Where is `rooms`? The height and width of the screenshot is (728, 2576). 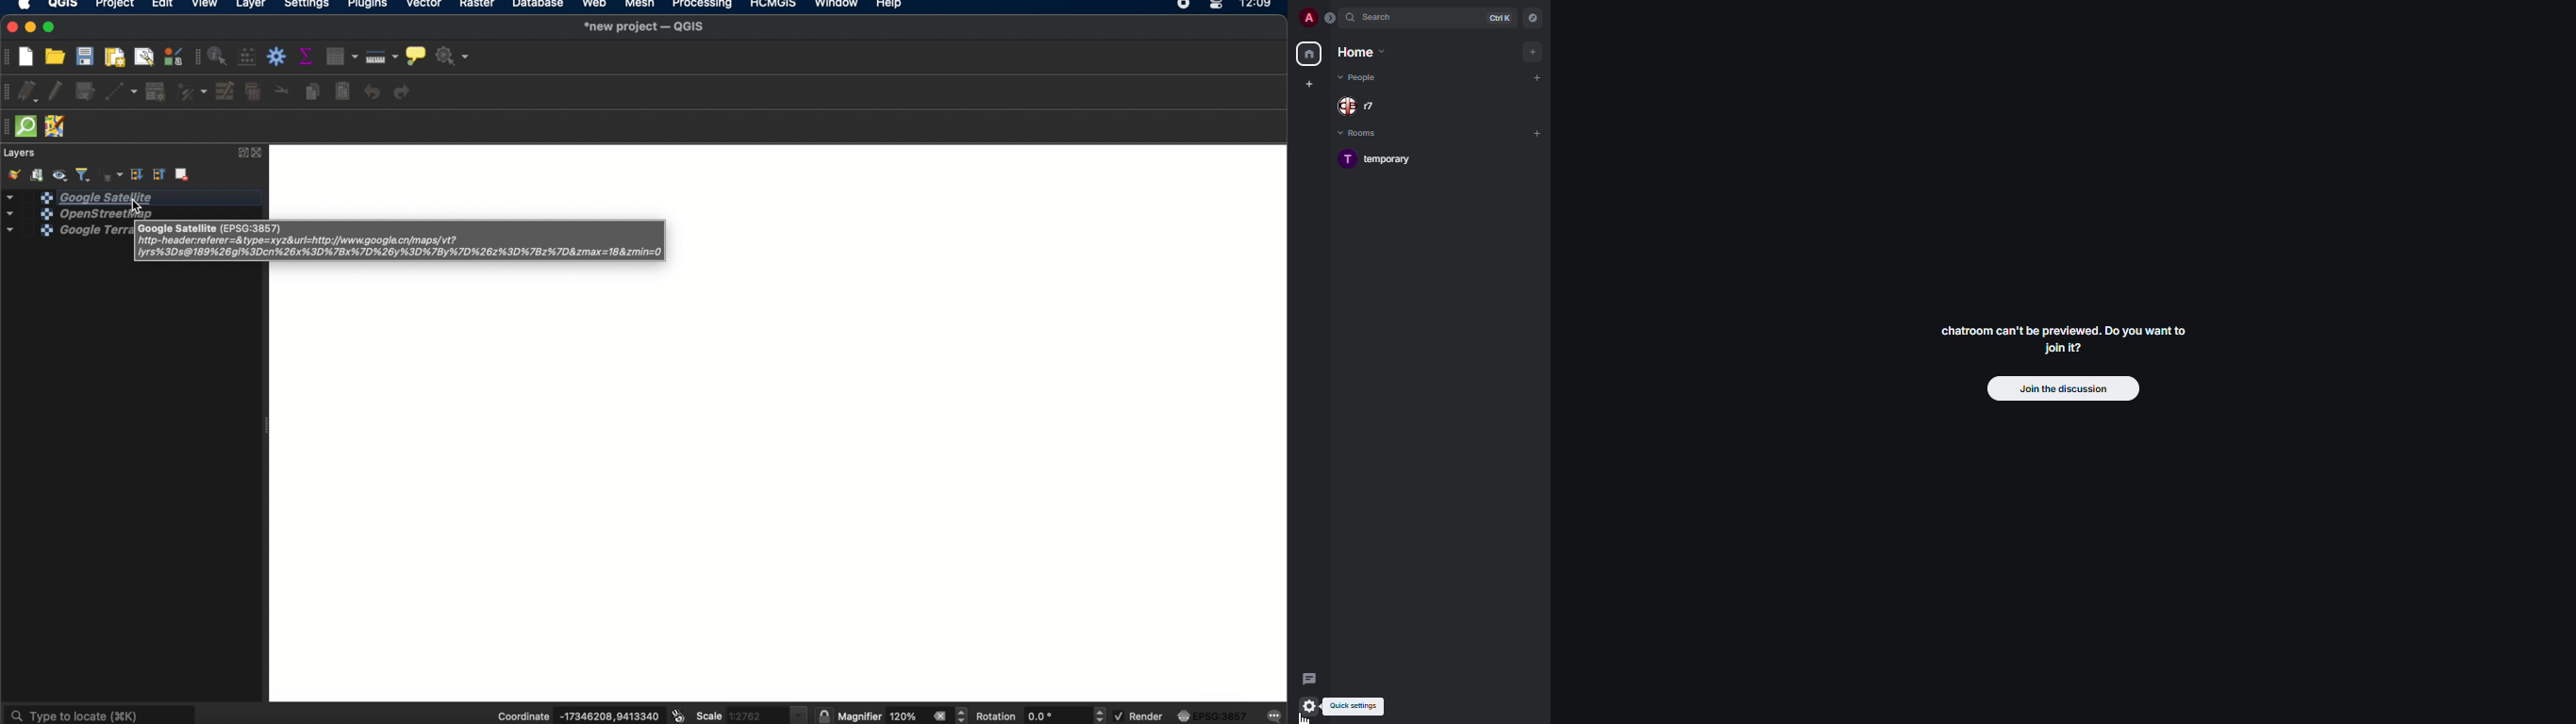
rooms is located at coordinates (1361, 134).